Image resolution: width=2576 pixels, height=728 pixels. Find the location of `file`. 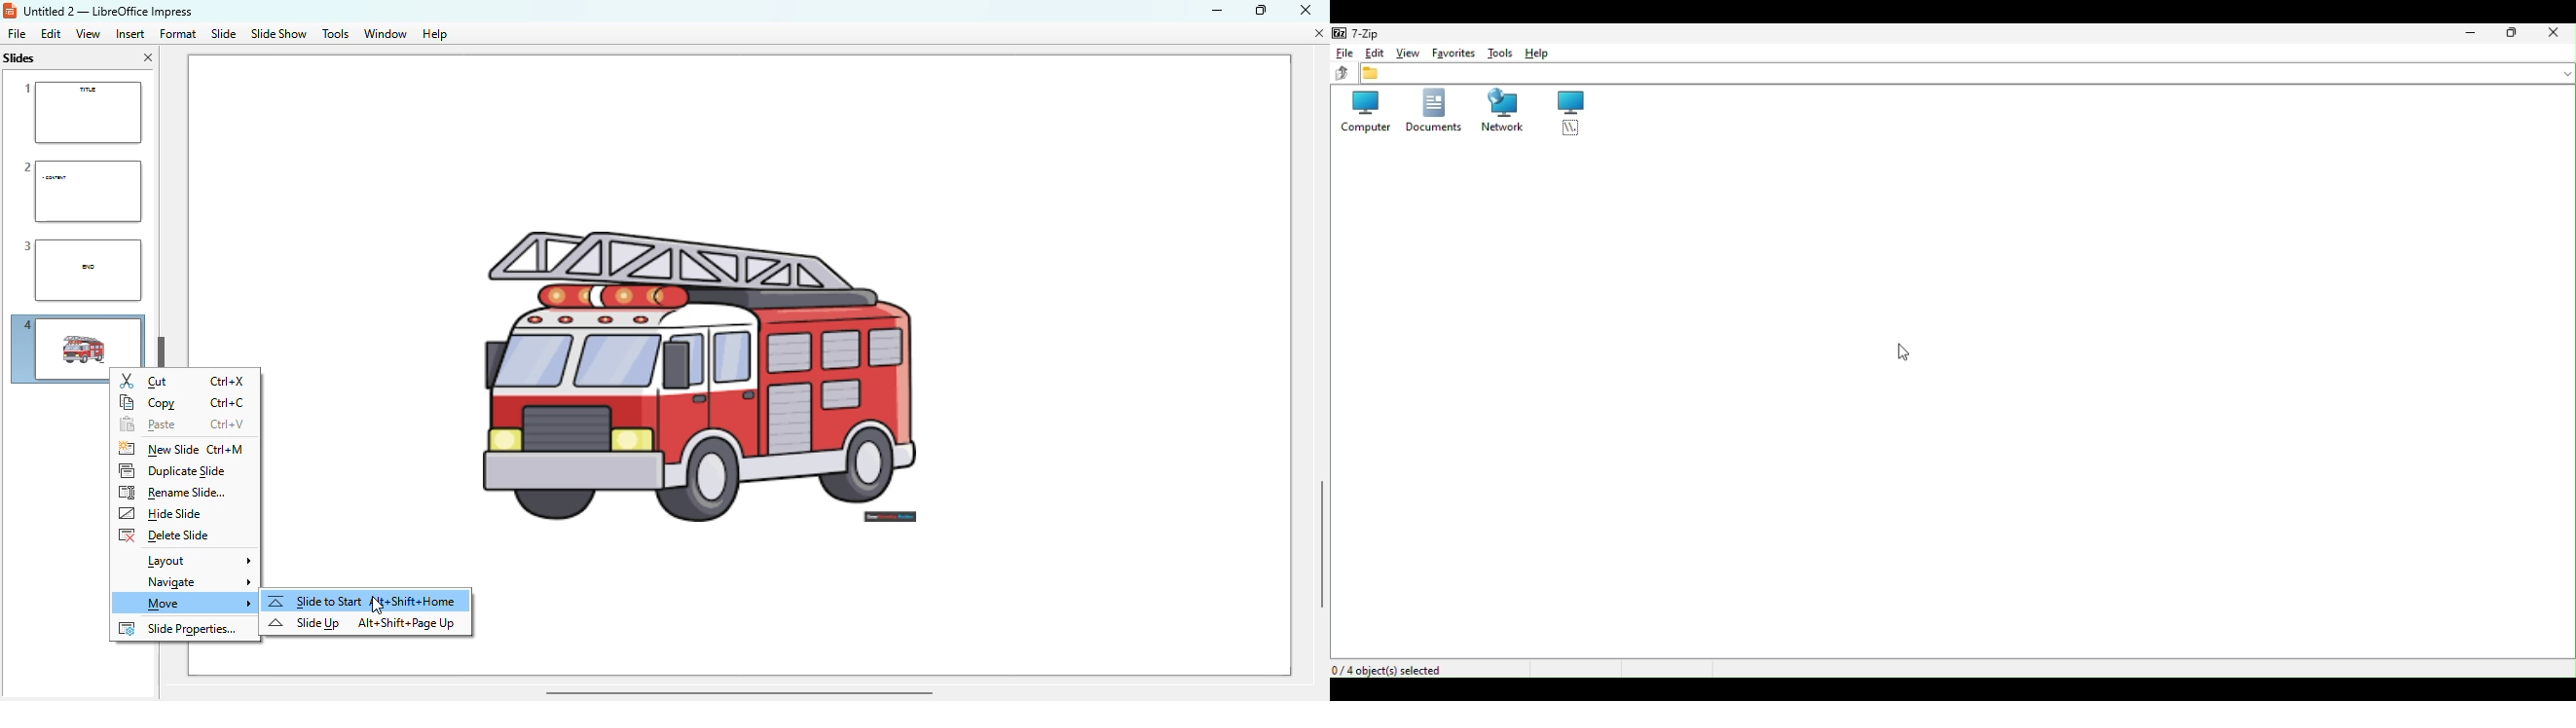

file is located at coordinates (1343, 53).